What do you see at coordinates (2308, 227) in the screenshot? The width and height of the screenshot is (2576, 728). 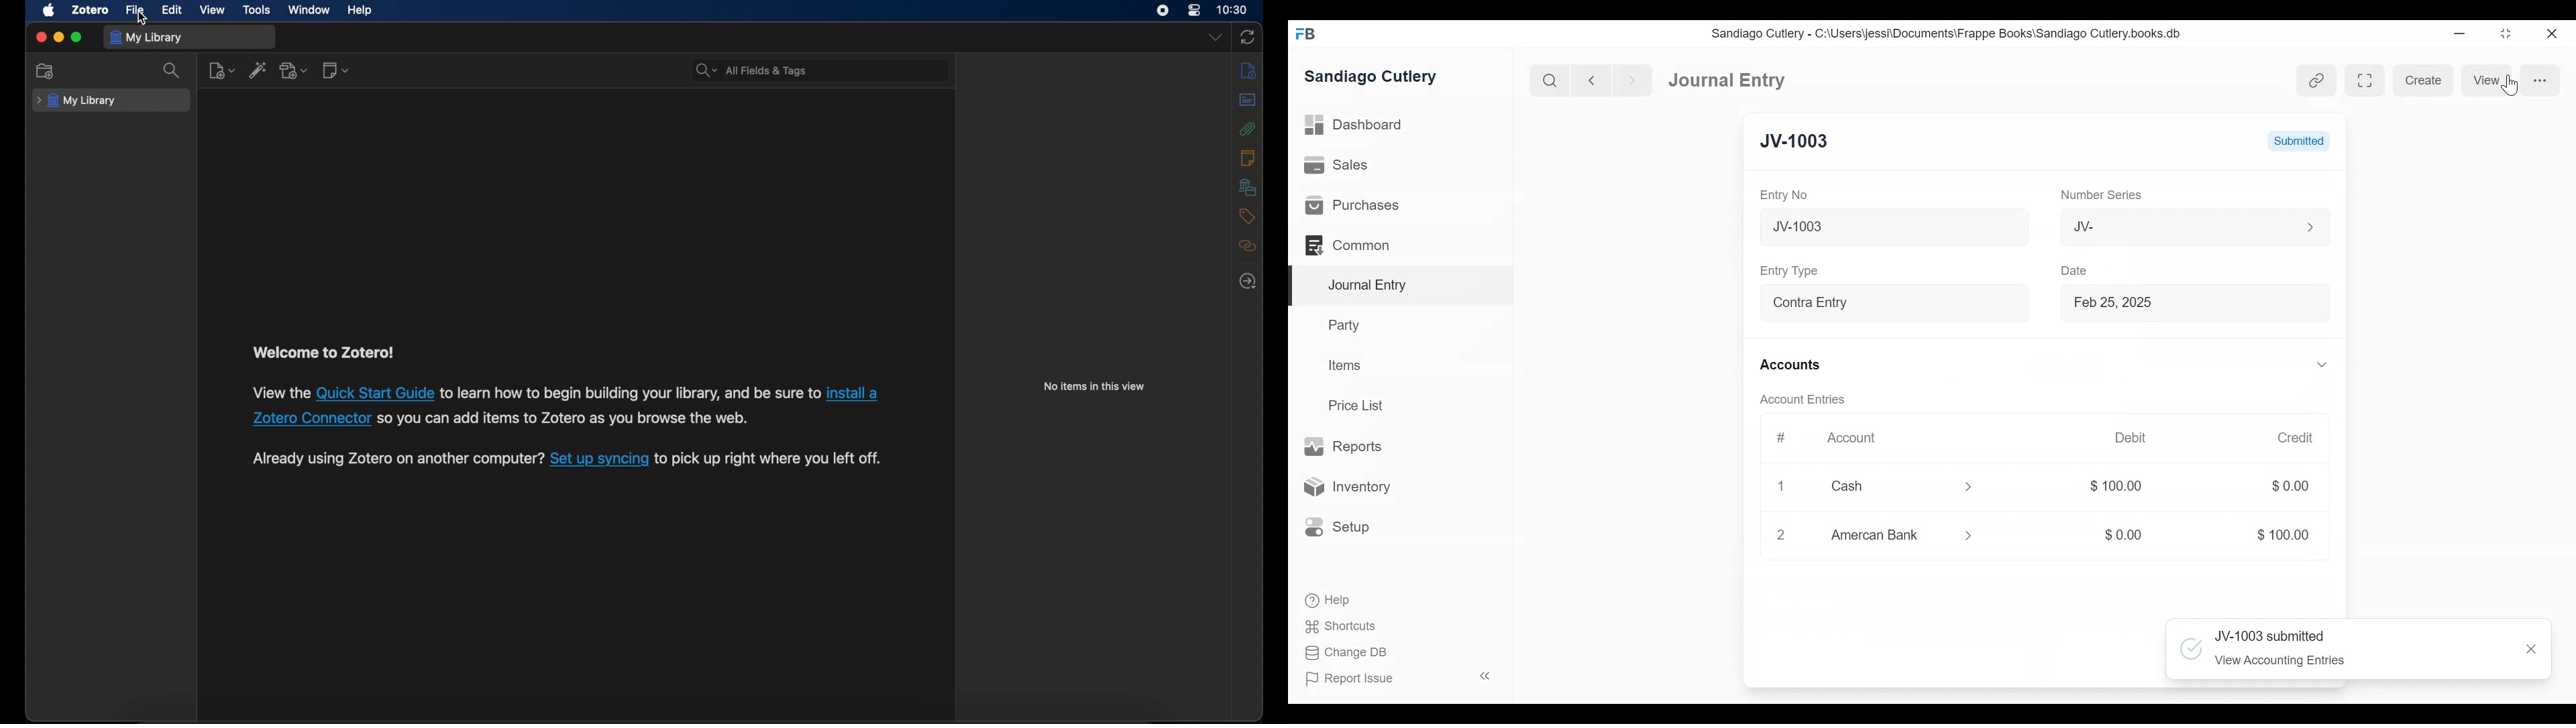 I see `Expand` at bounding box center [2308, 227].